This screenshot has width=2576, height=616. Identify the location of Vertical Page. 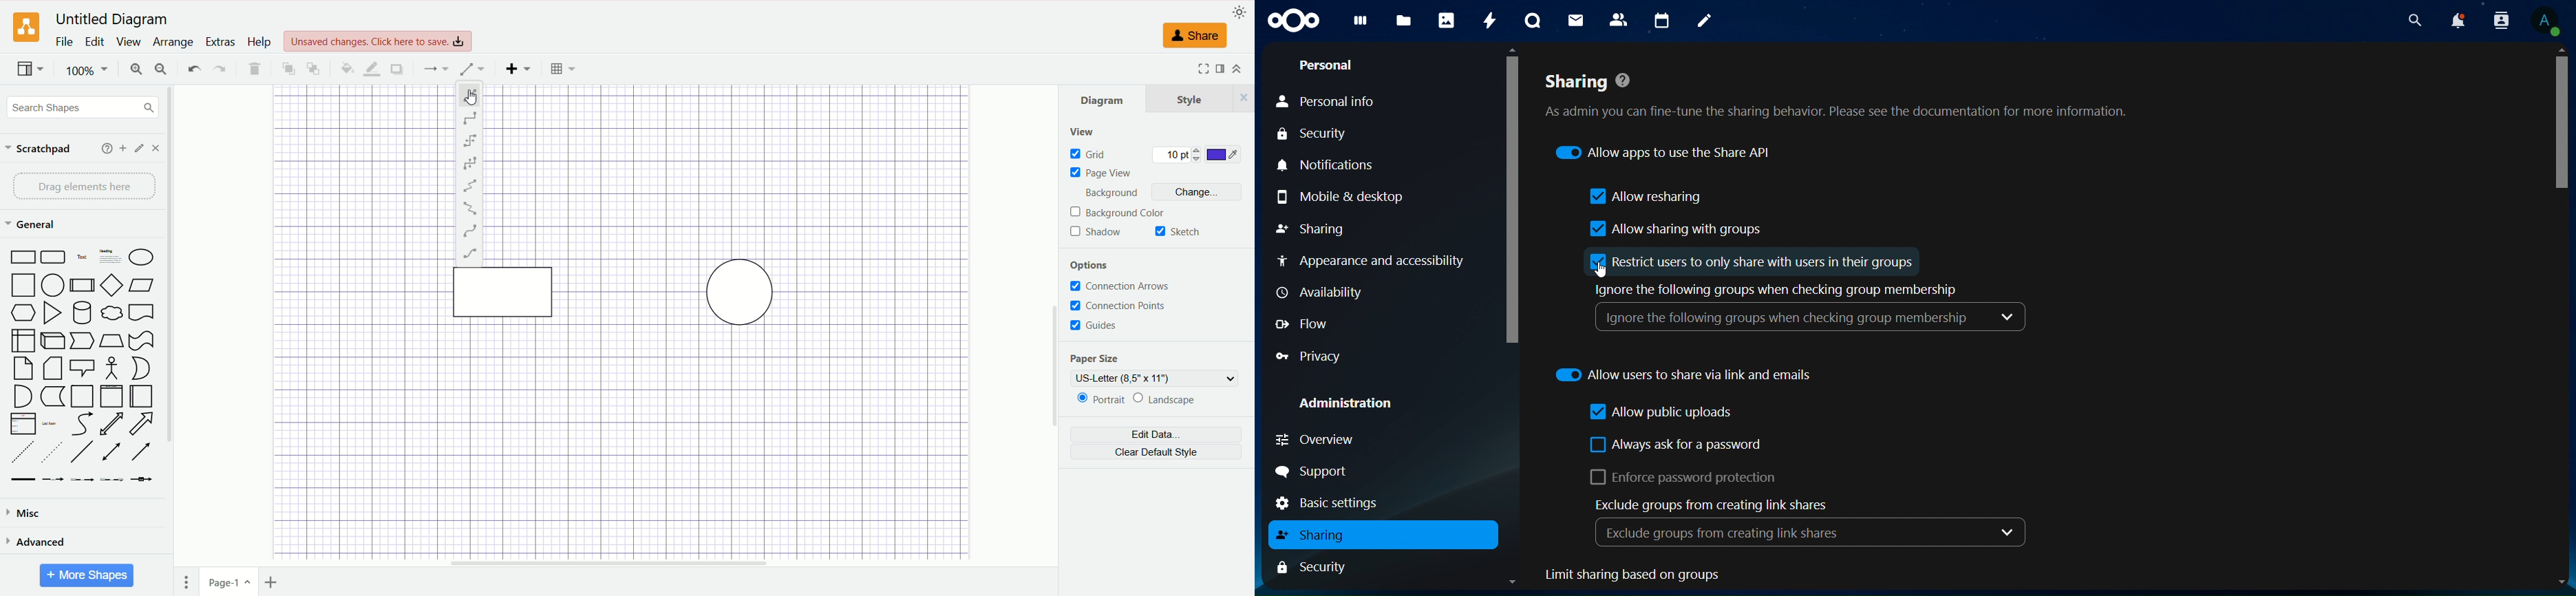
(112, 396).